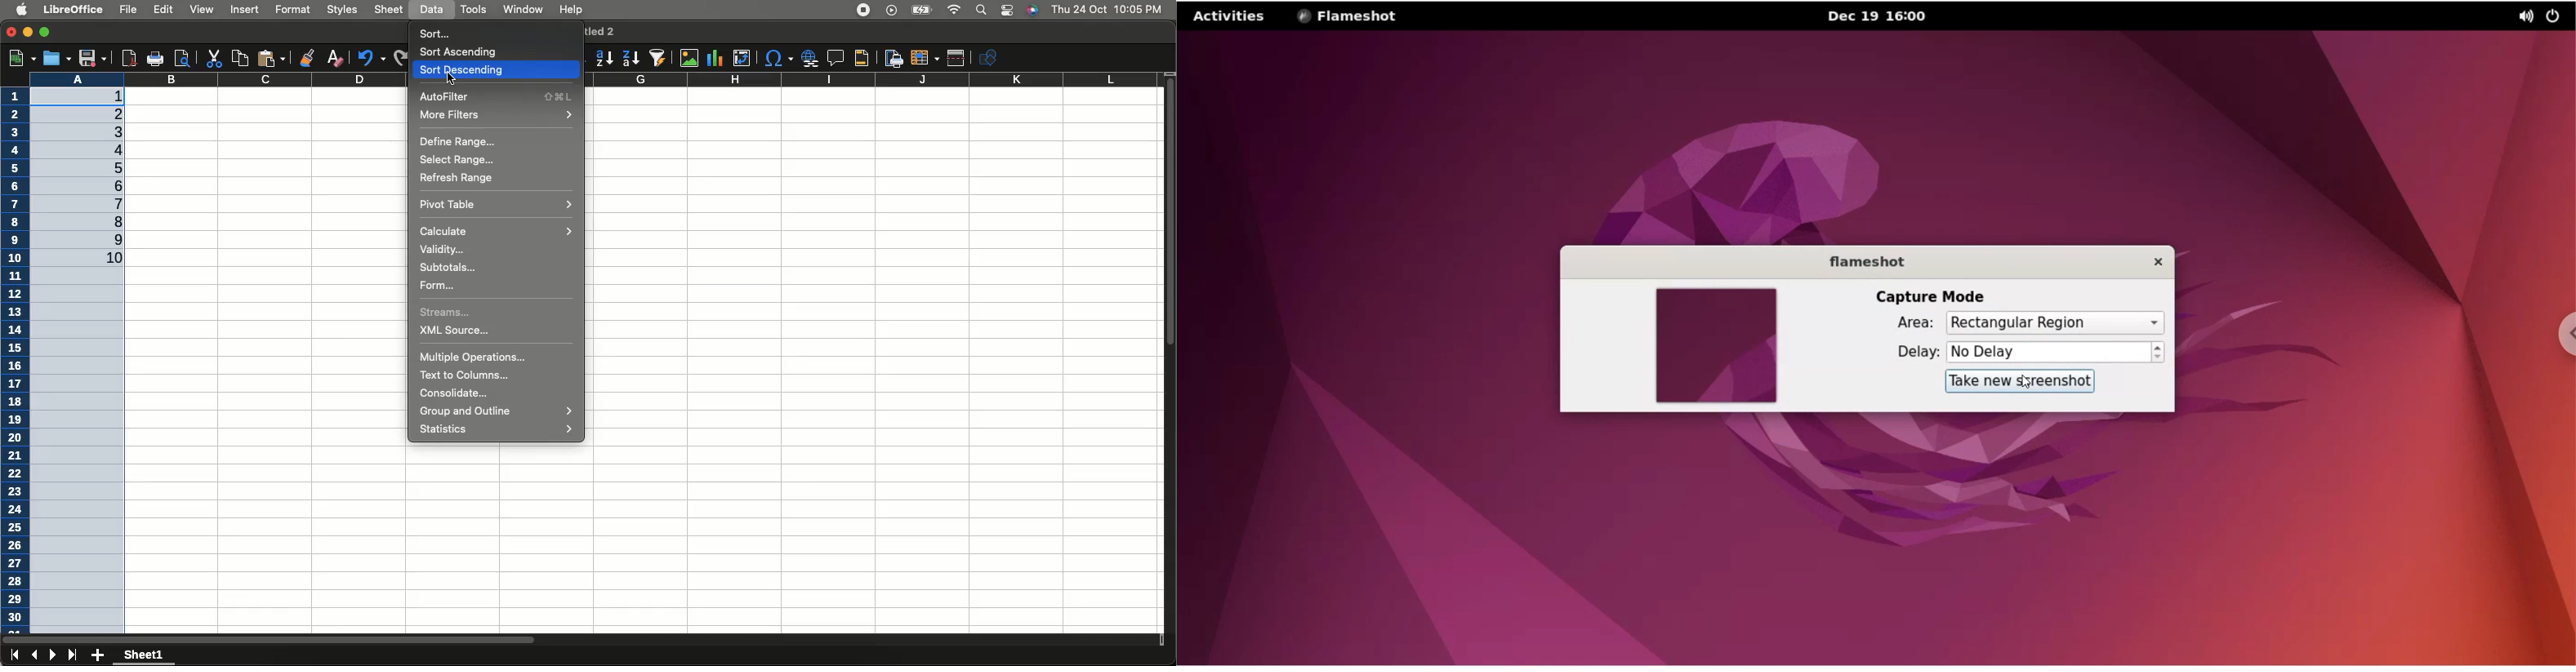  Describe the element at coordinates (390, 10) in the screenshot. I see `Sheet` at that location.